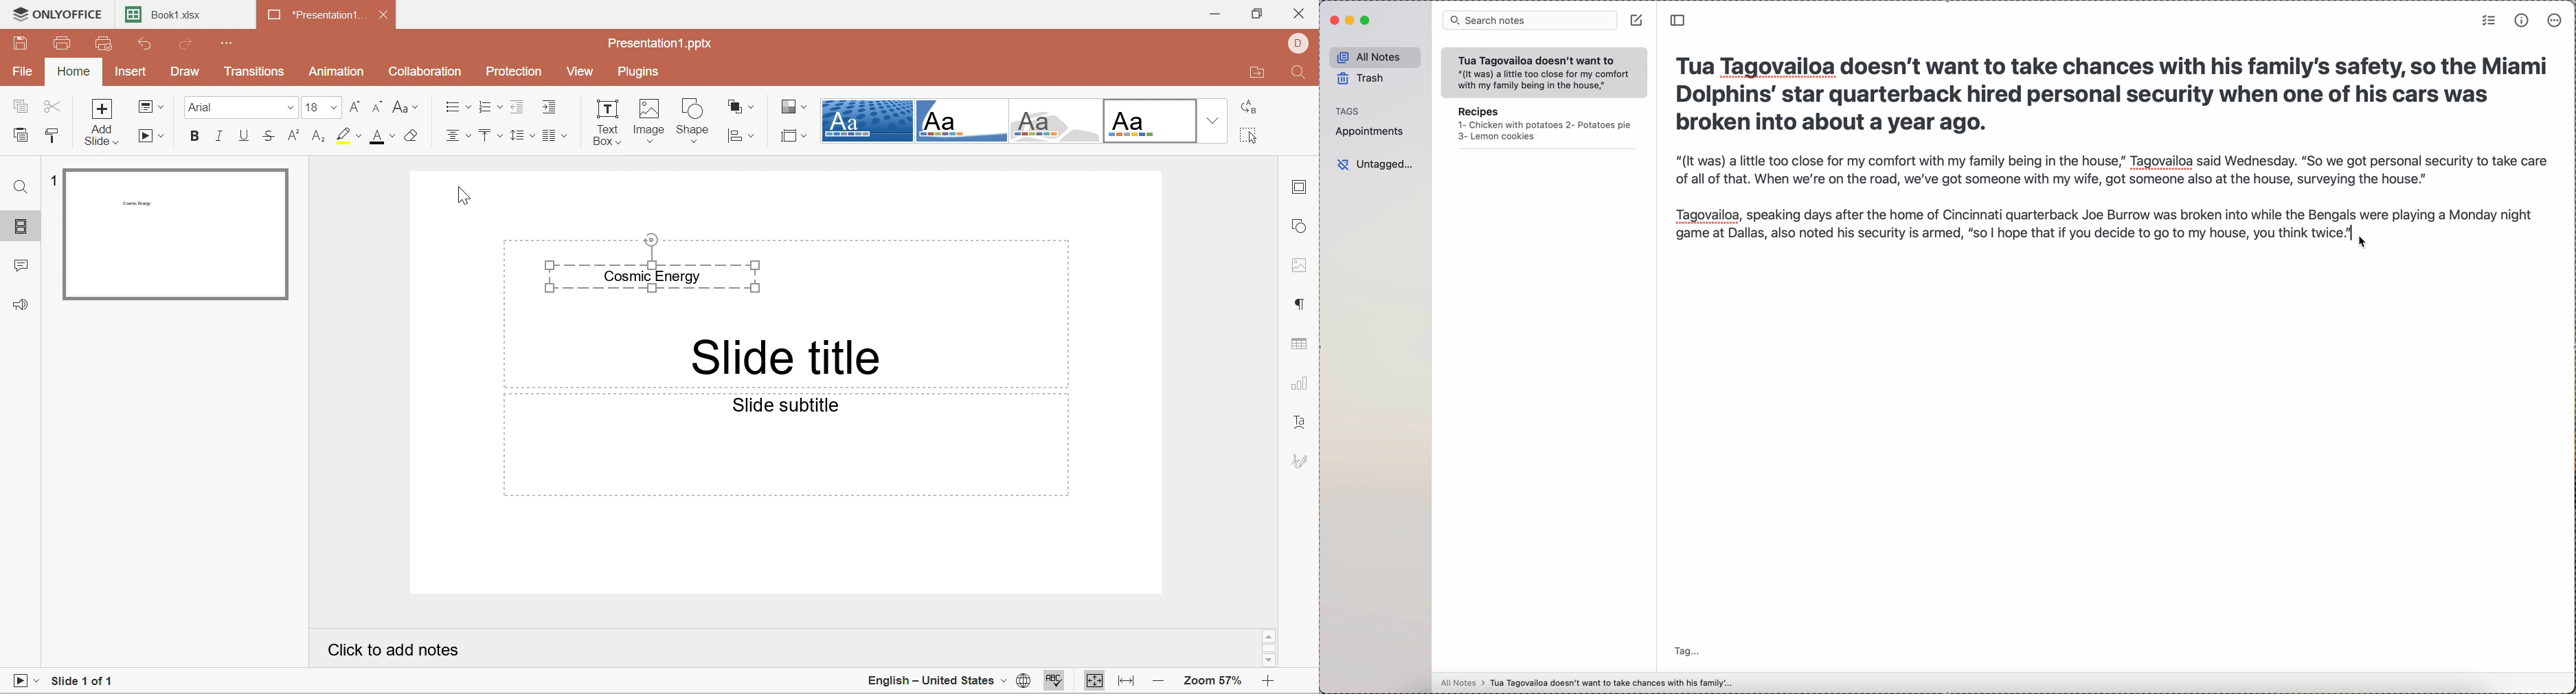 This screenshot has width=2576, height=700. I want to click on Insert, so click(129, 74).